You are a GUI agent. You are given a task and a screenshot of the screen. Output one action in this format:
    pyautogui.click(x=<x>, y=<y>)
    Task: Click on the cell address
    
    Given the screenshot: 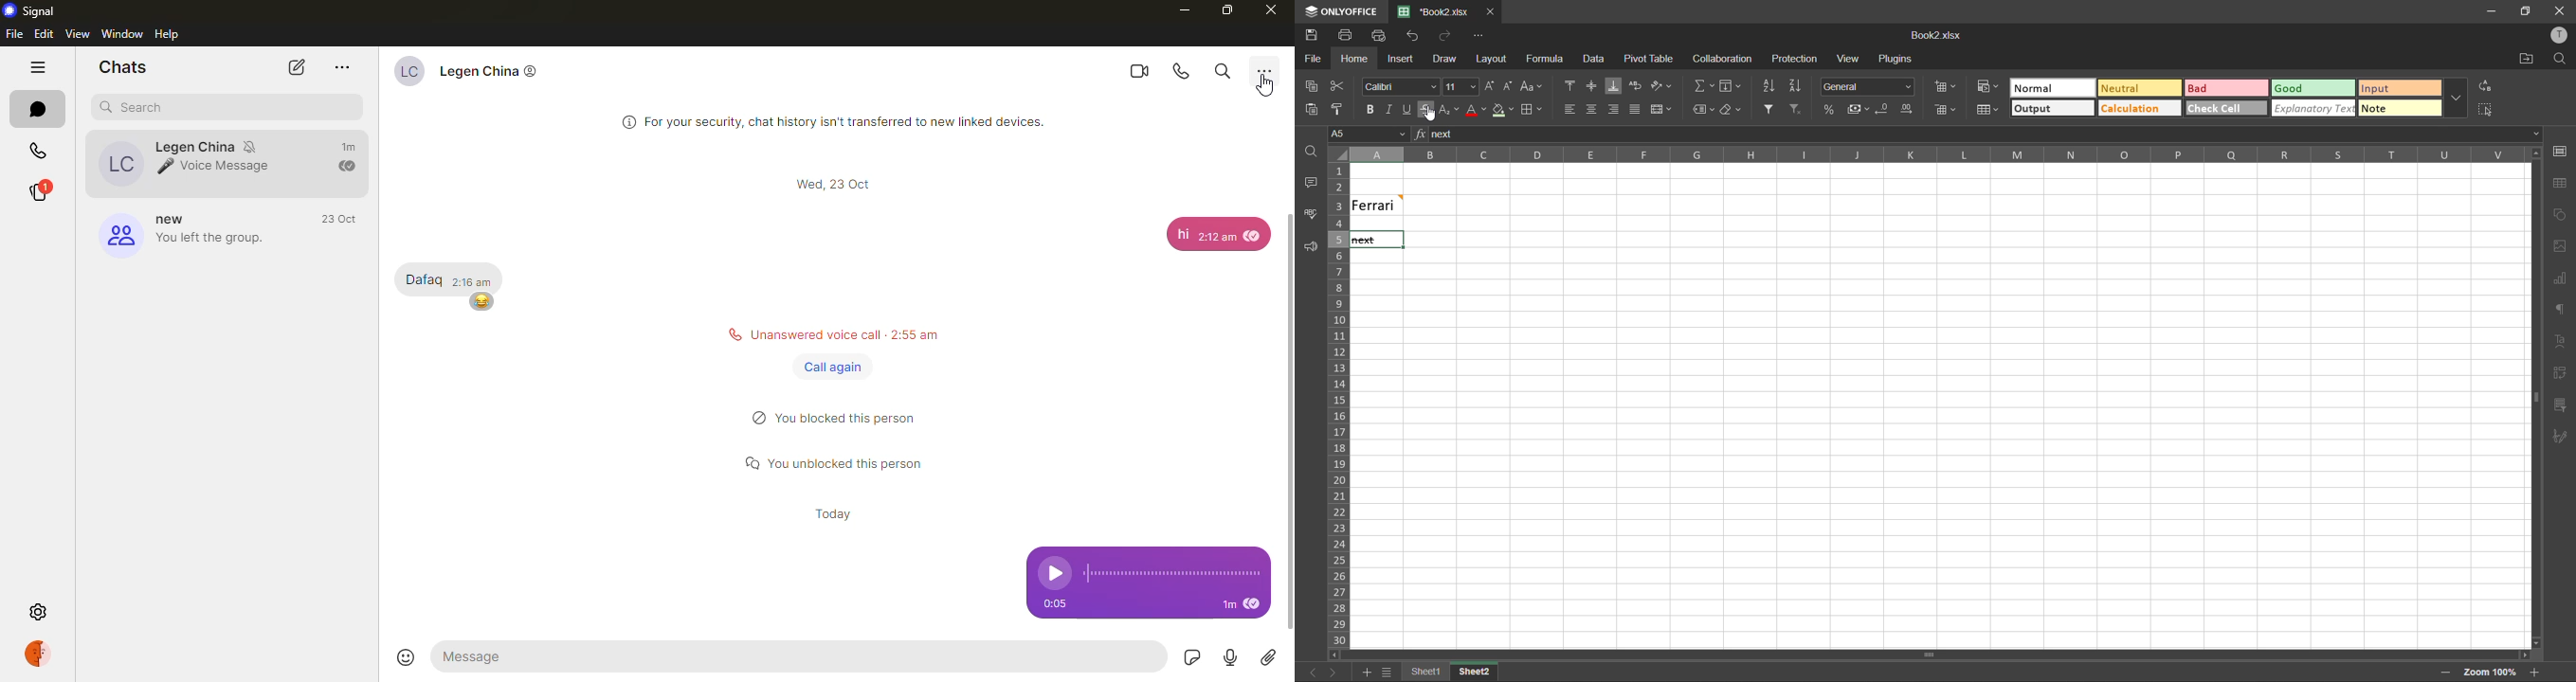 What is the action you would take?
    pyautogui.click(x=1370, y=133)
    